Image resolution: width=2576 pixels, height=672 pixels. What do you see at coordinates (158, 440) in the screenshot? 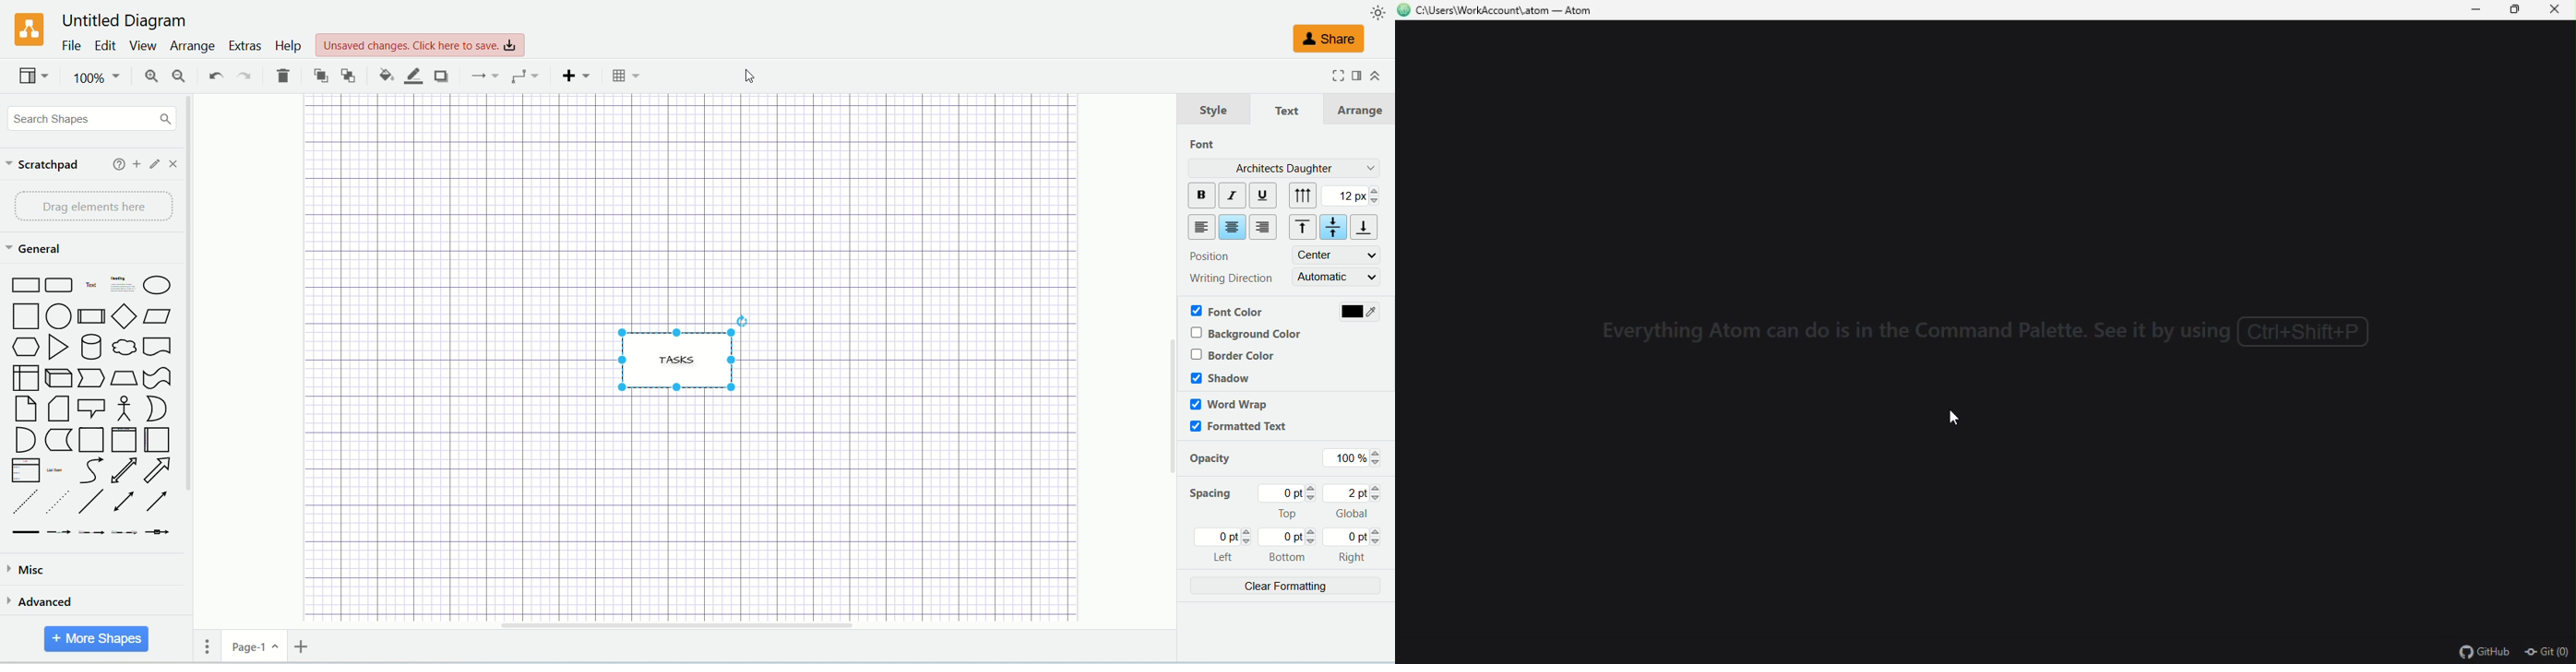
I see `Horizantal Container` at bounding box center [158, 440].